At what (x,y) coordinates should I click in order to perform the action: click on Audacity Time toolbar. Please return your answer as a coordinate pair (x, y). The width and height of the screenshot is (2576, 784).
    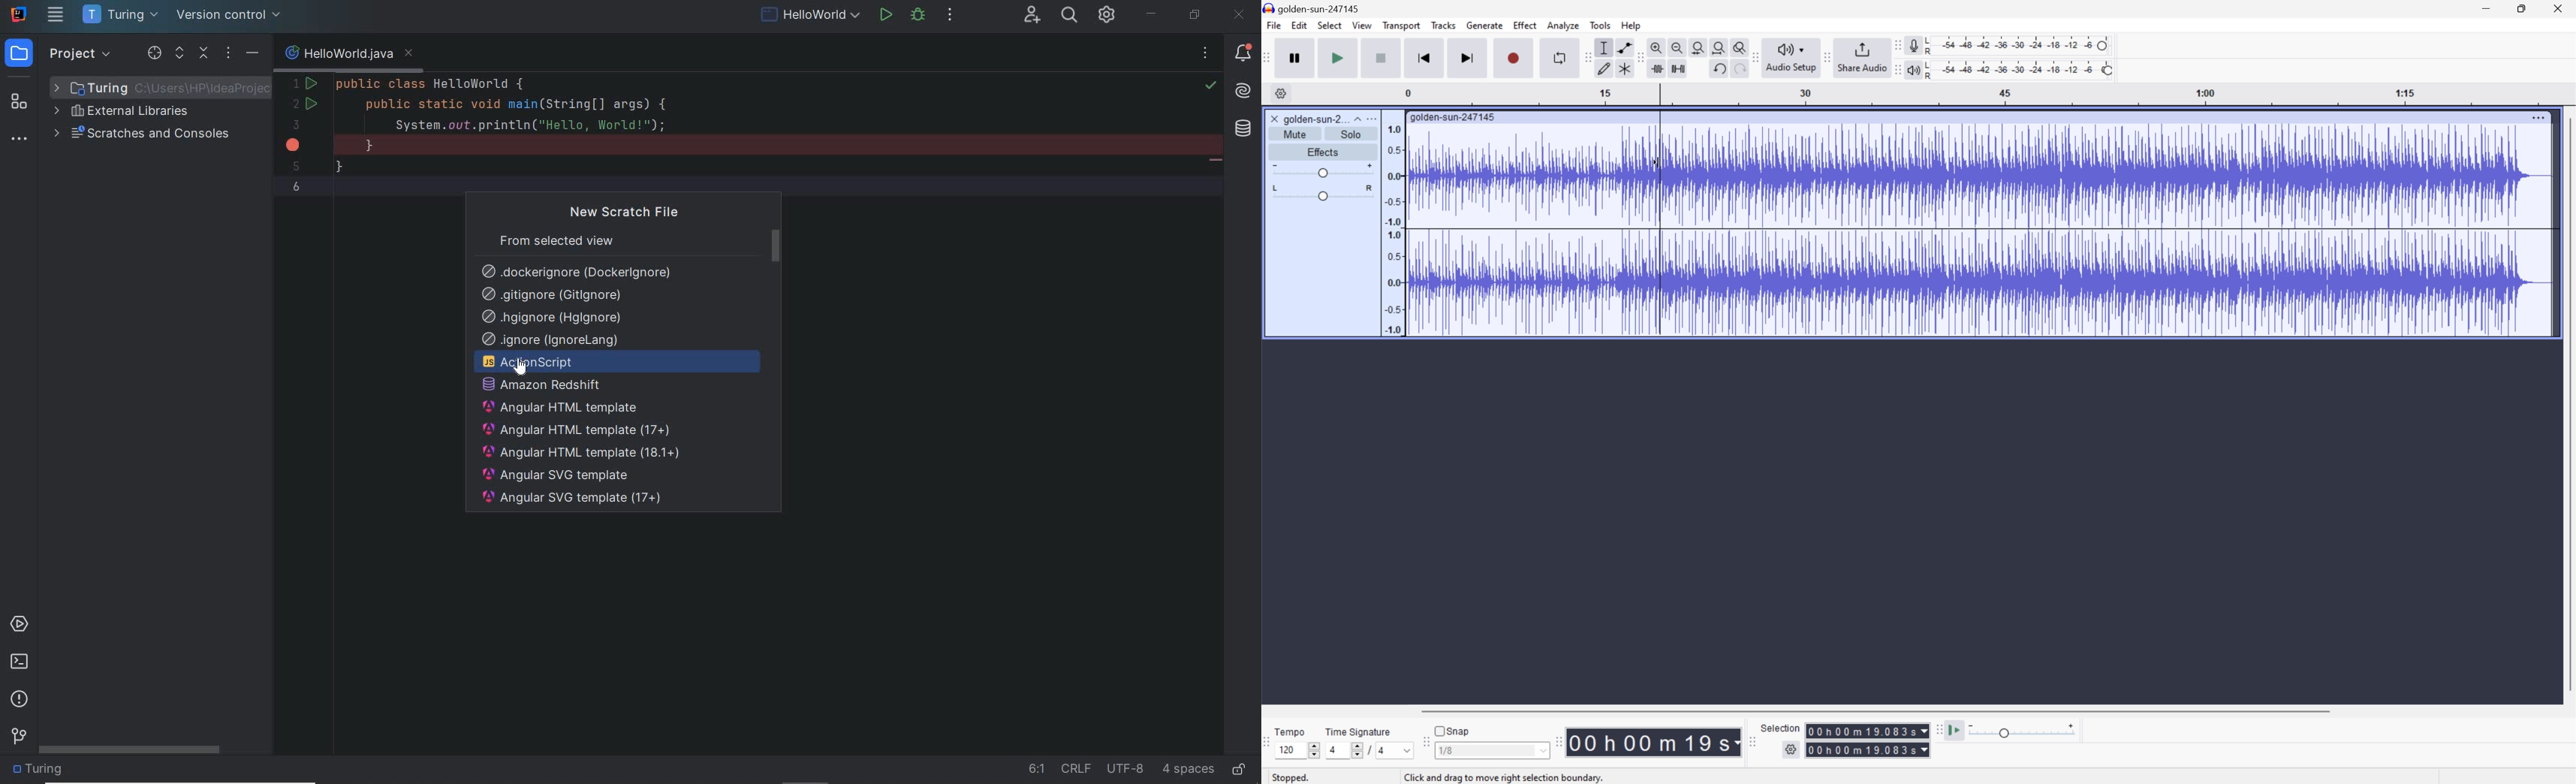
    Looking at the image, I should click on (1555, 739).